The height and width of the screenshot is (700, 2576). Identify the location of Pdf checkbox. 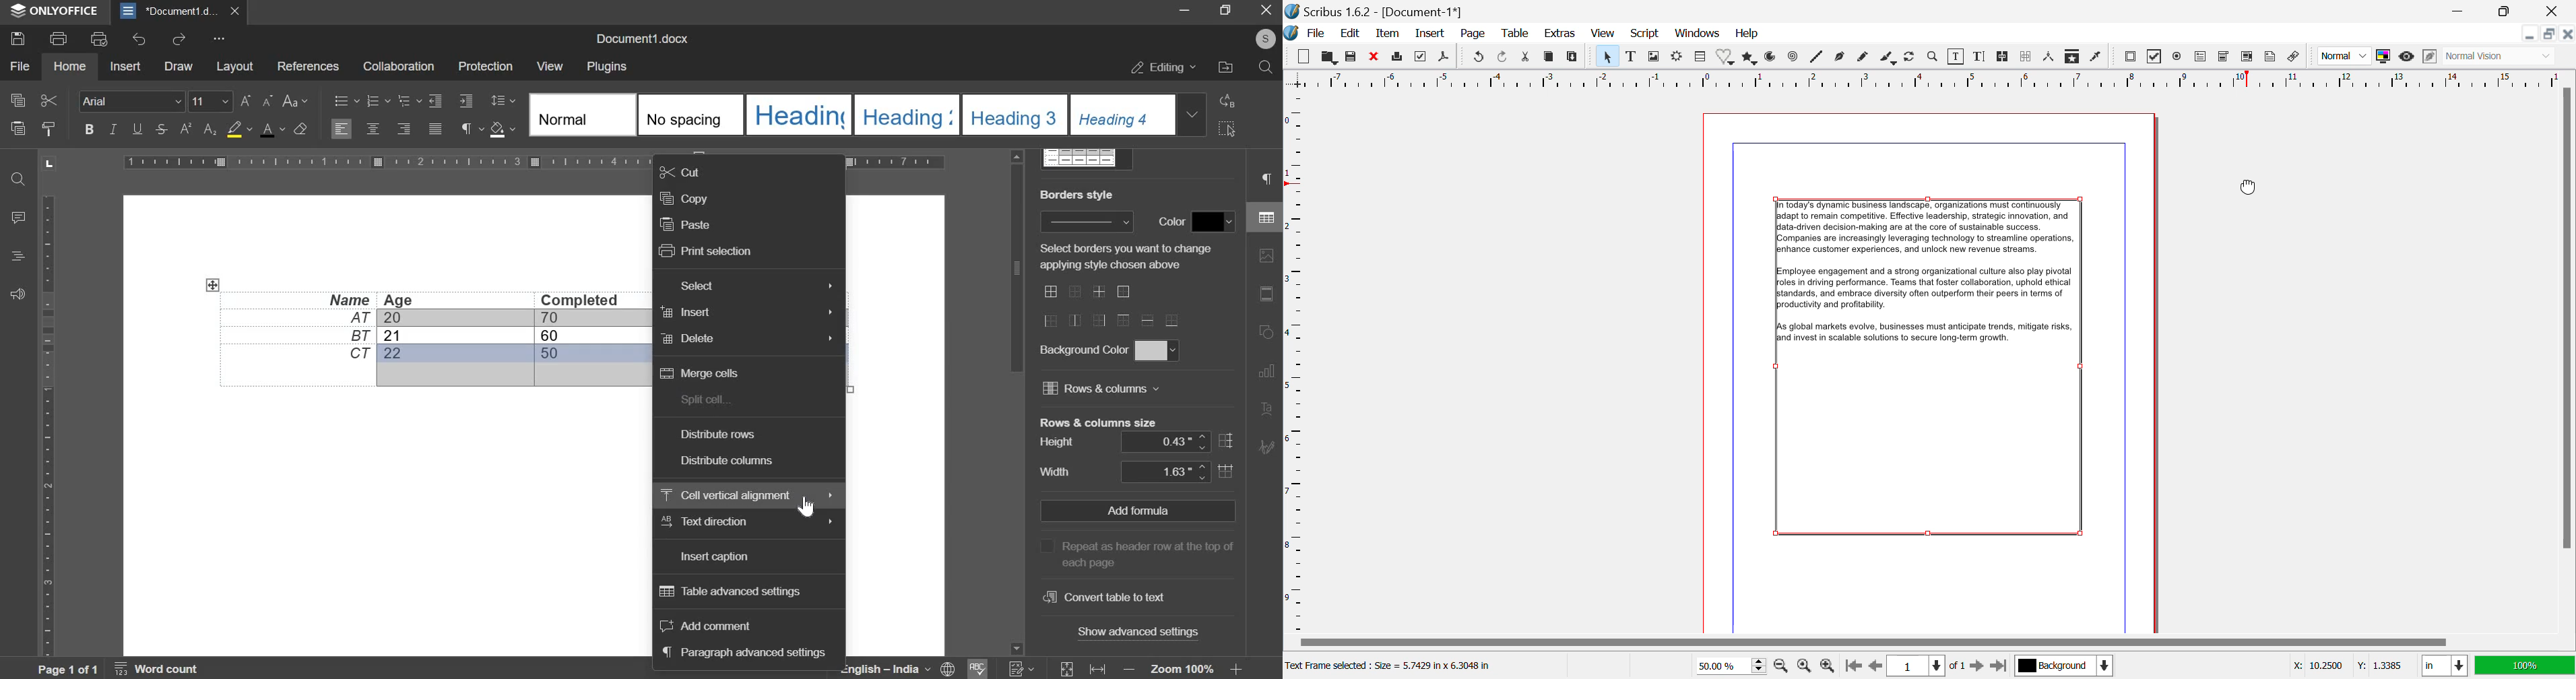
(2155, 57).